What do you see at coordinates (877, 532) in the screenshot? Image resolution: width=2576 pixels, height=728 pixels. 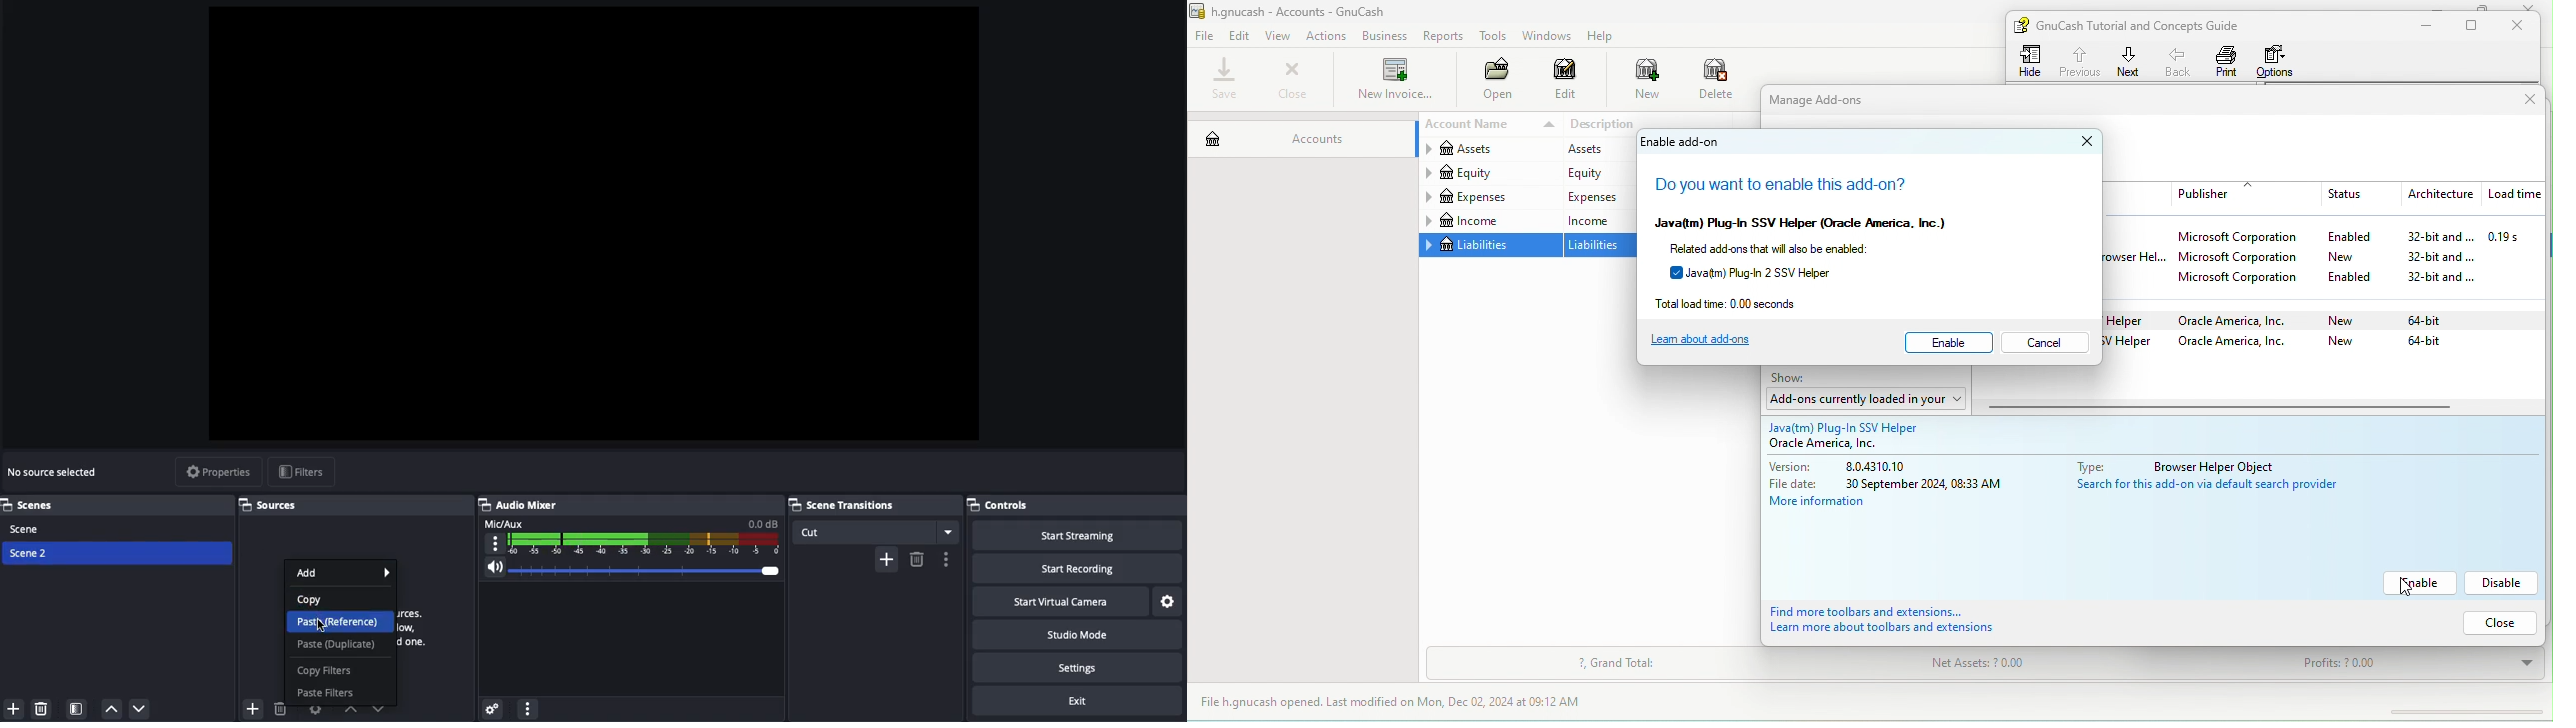 I see `Cut` at bounding box center [877, 532].